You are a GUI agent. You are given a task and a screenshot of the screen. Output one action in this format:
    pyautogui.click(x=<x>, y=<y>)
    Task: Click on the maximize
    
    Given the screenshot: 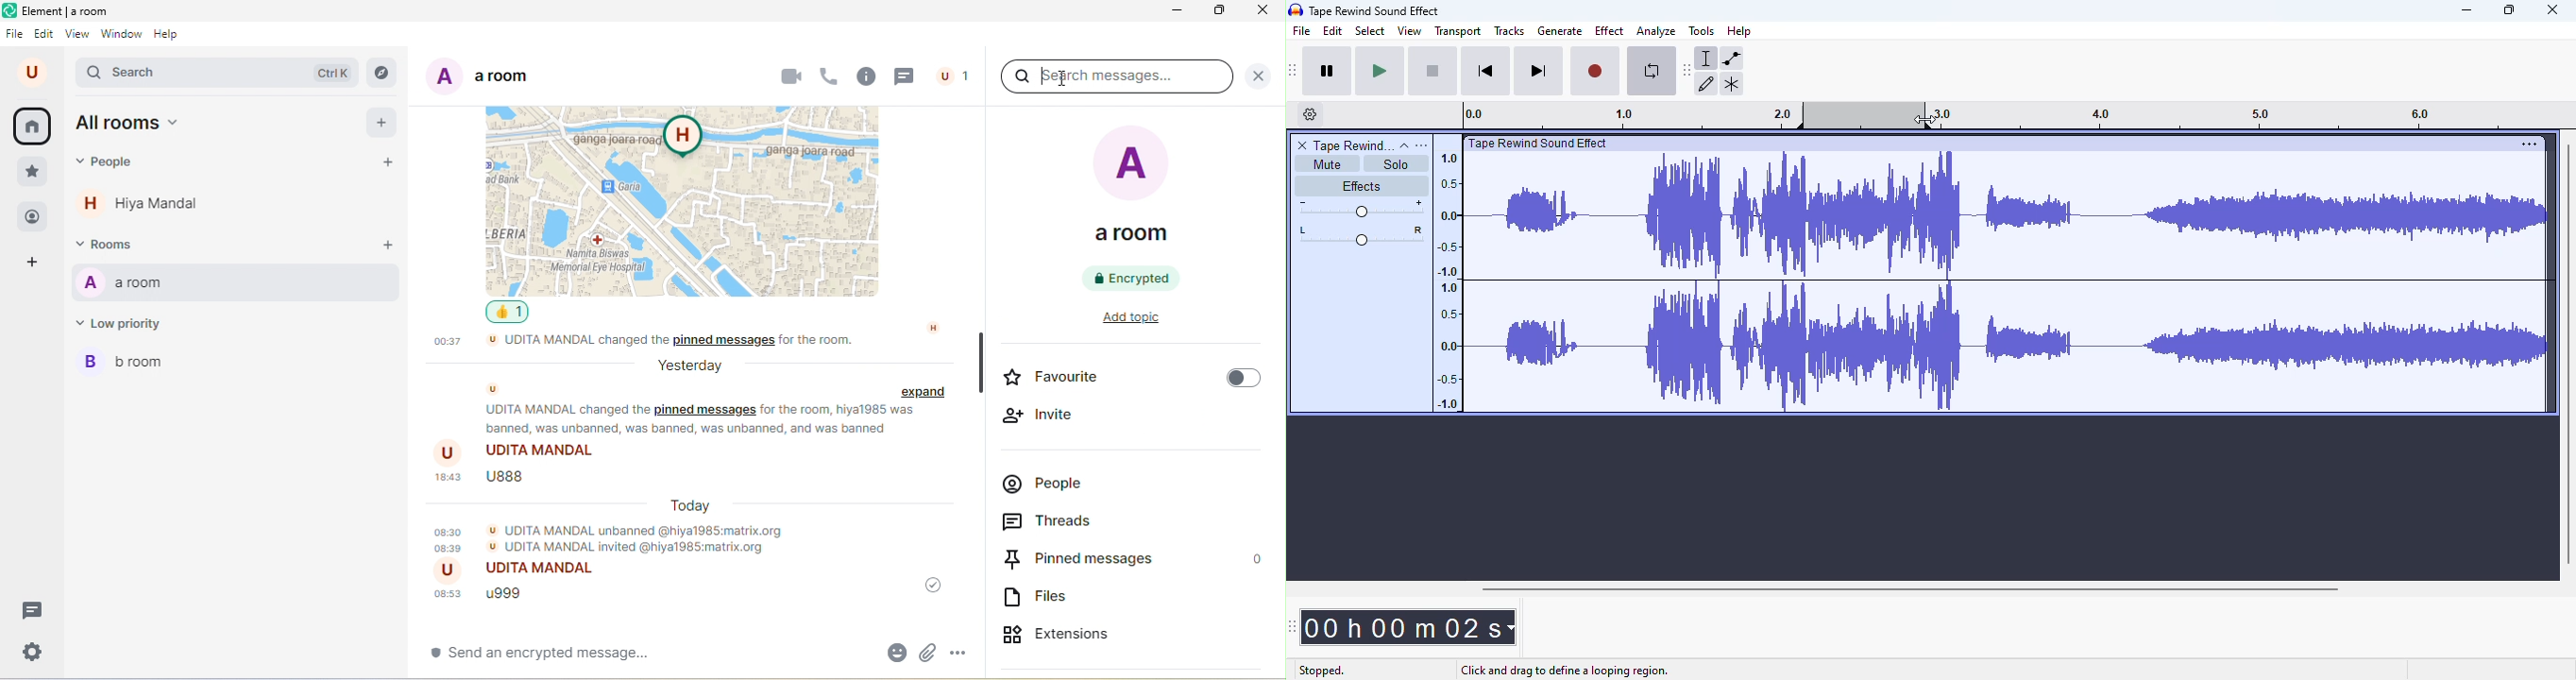 What is the action you would take?
    pyautogui.click(x=2511, y=9)
    